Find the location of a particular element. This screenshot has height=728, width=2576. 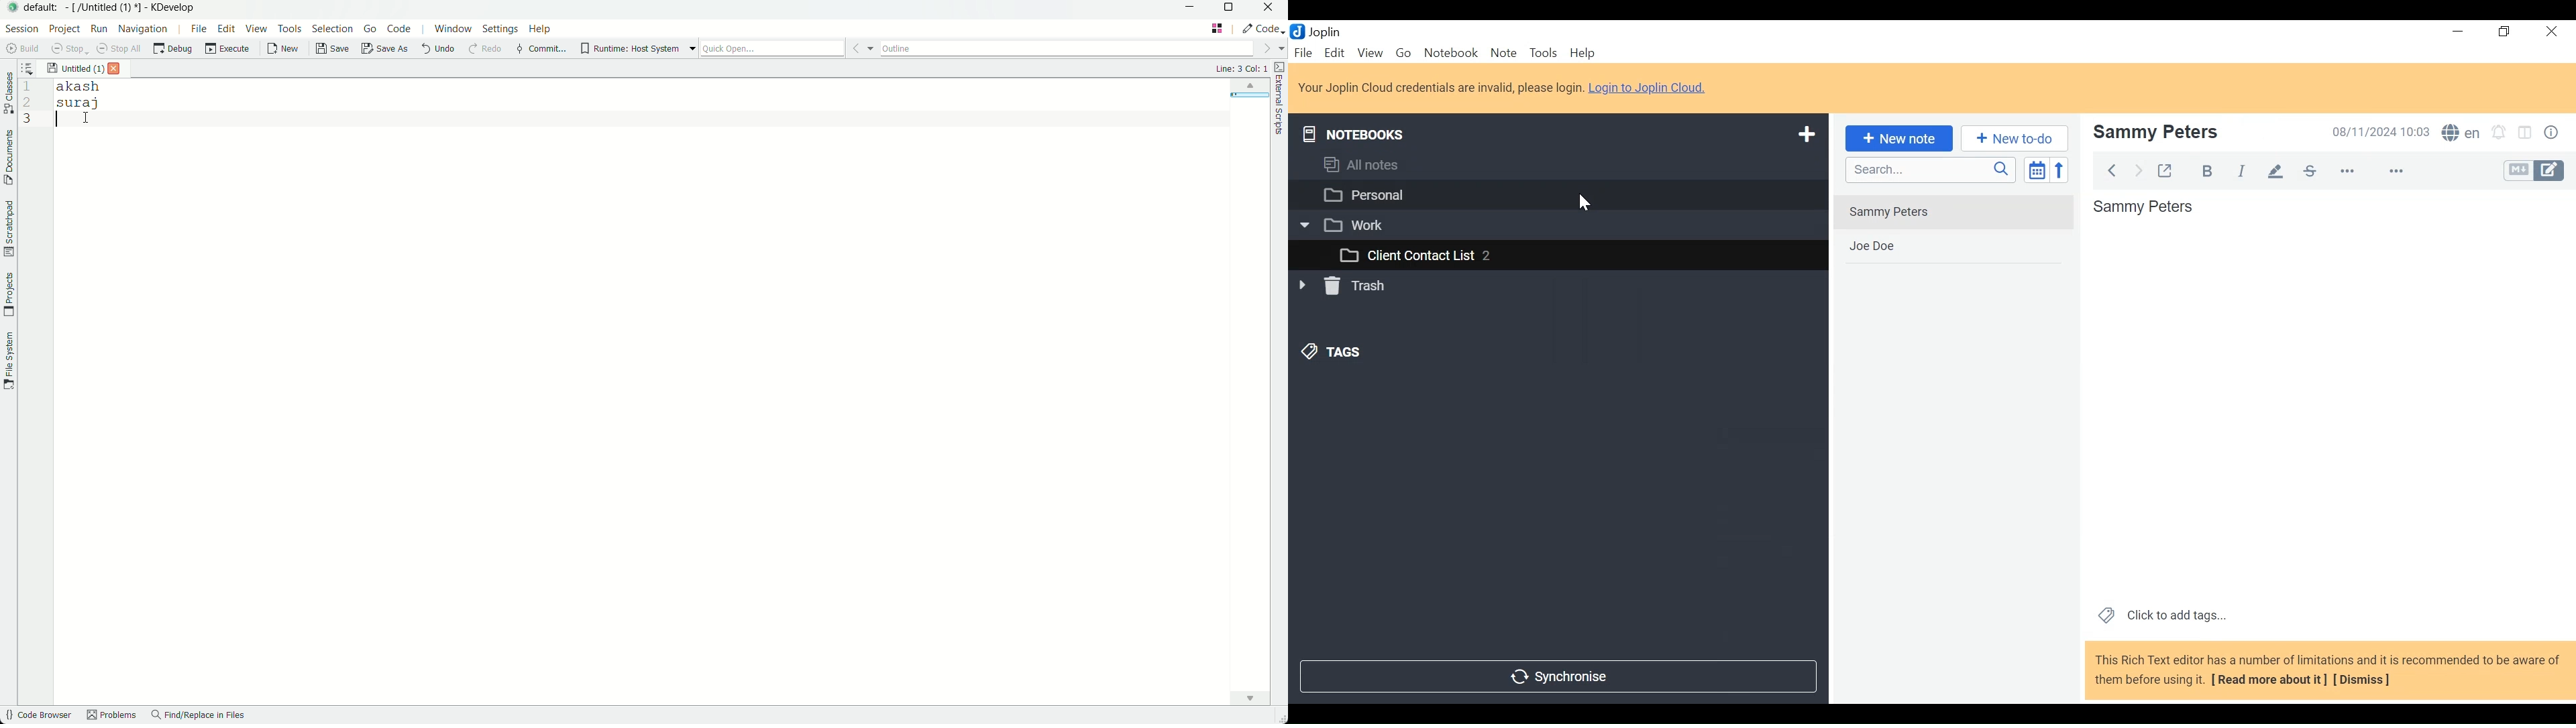

Go is located at coordinates (1401, 54).